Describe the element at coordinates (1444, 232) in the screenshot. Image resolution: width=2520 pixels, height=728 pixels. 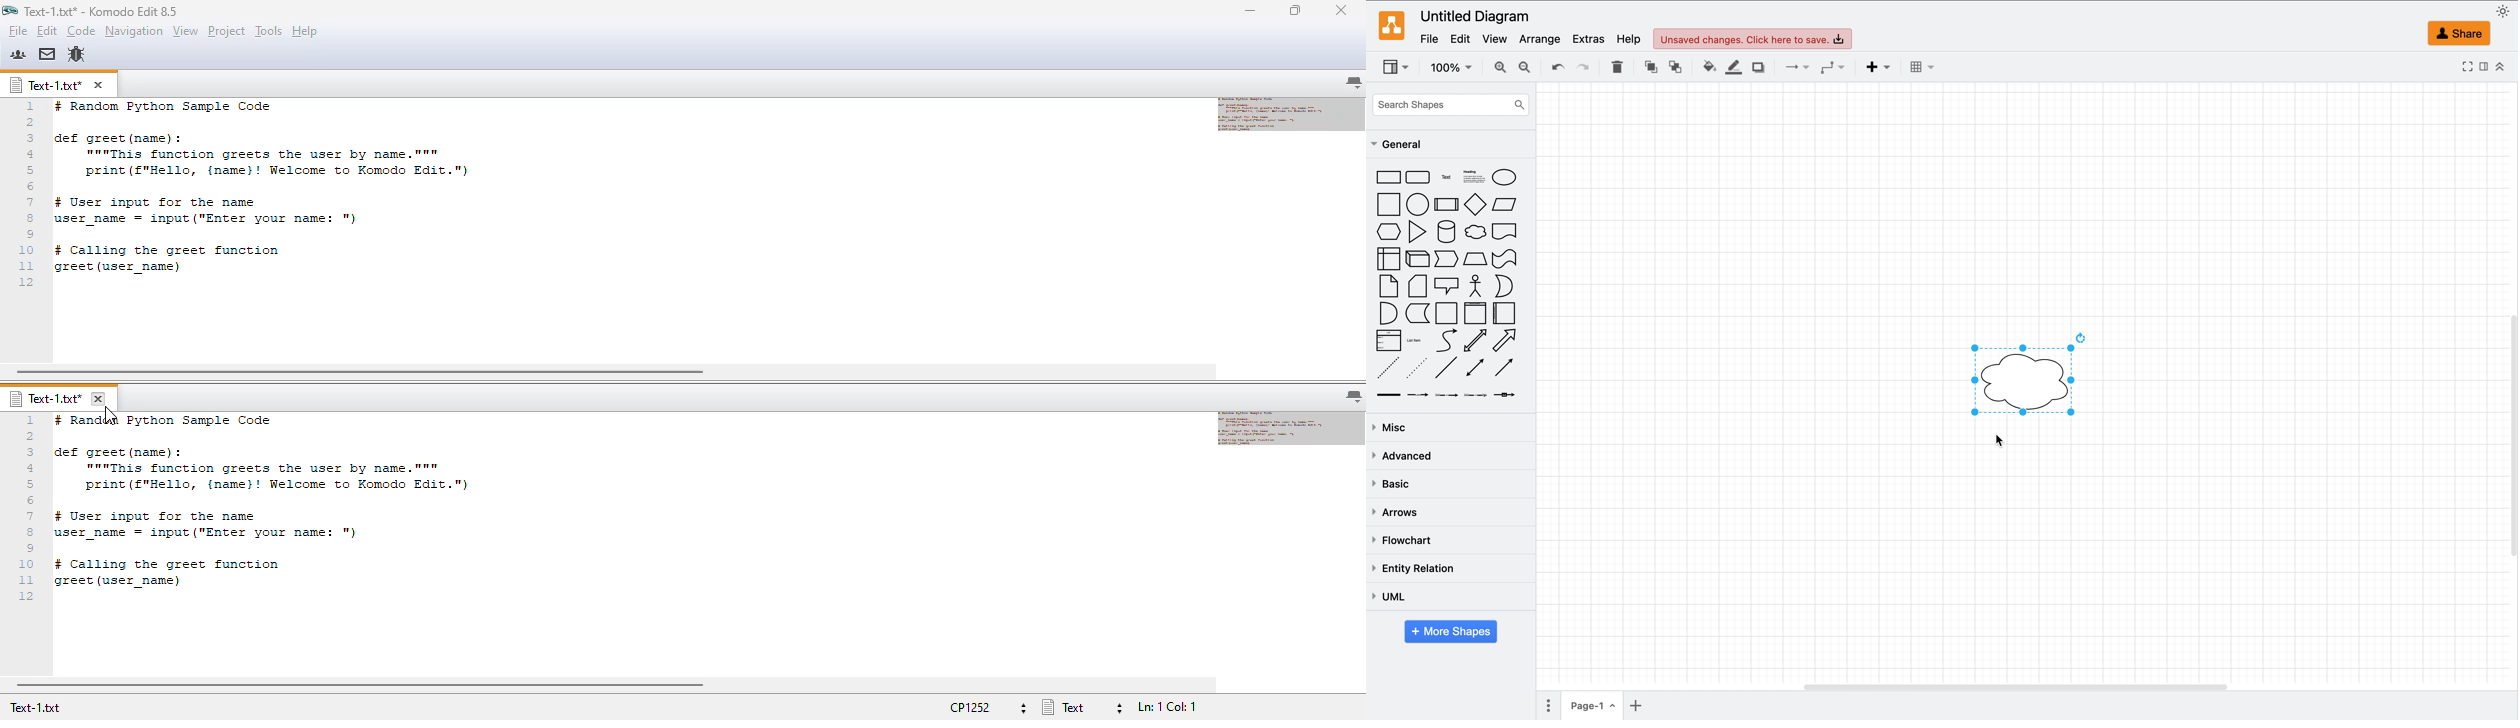
I see `cylinder` at that location.